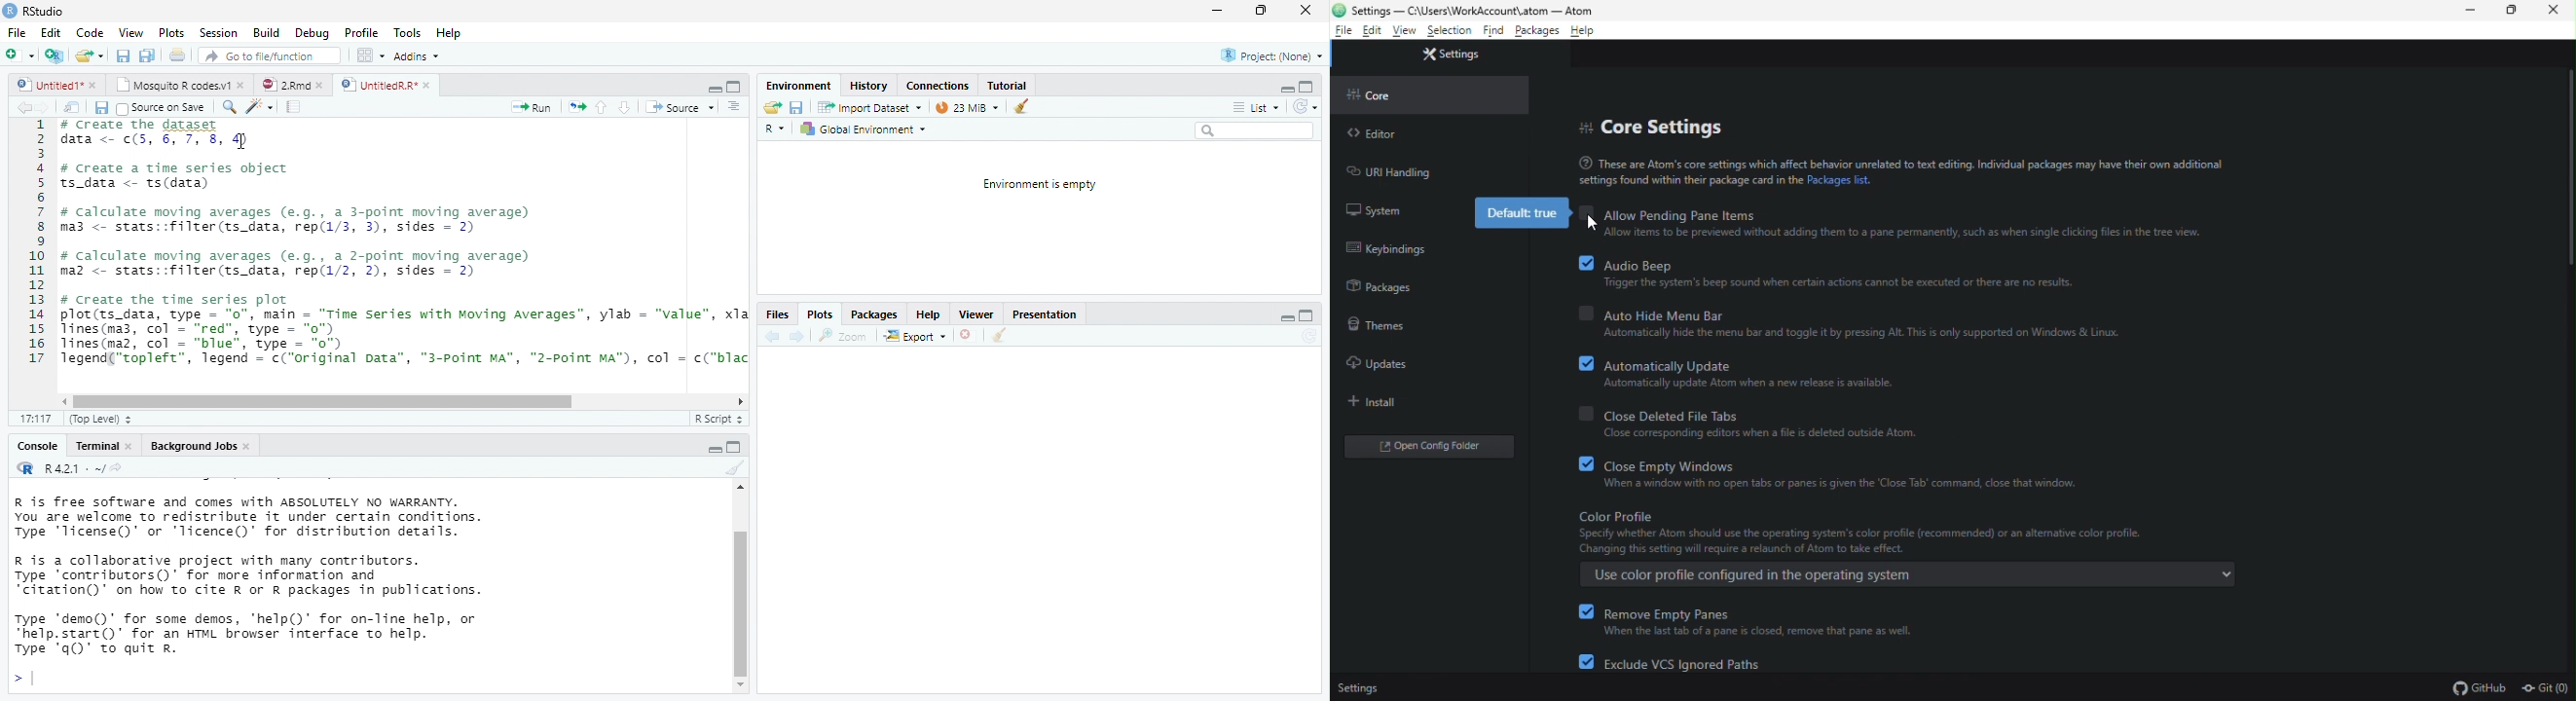  What do you see at coordinates (1021, 105) in the screenshot?
I see `clear` at bounding box center [1021, 105].